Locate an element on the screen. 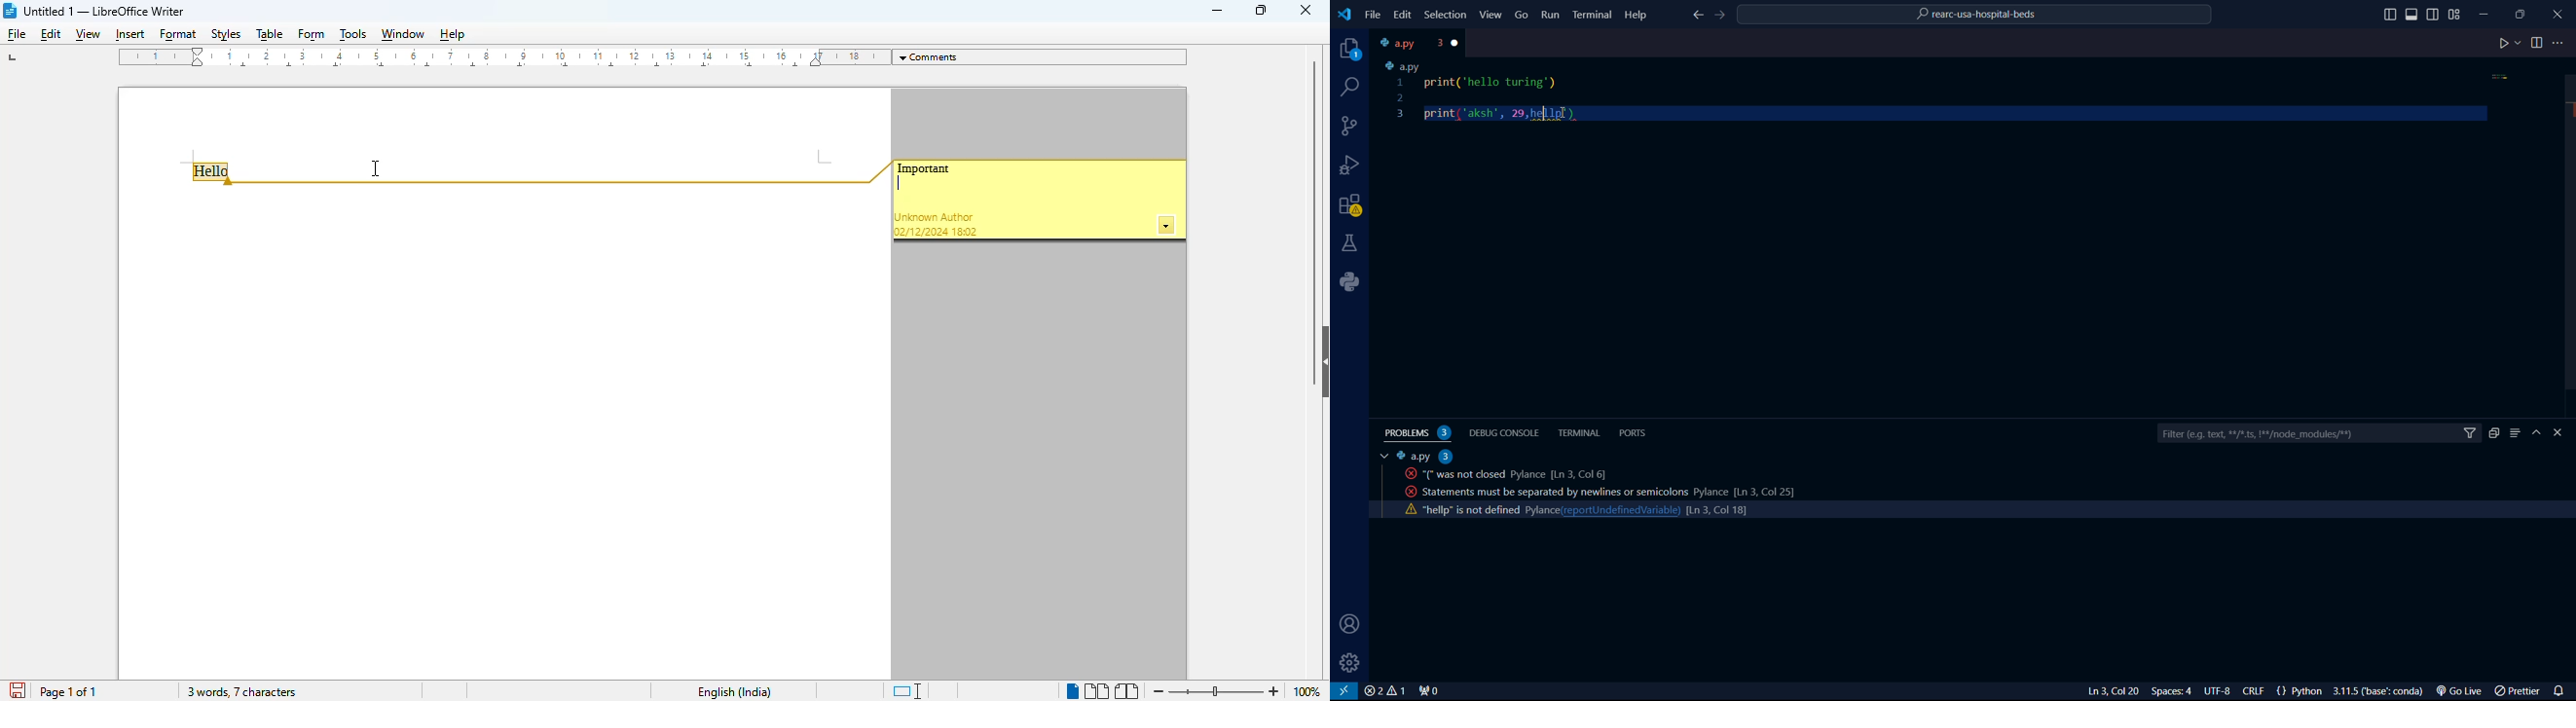  zoom out is located at coordinates (1159, 691).